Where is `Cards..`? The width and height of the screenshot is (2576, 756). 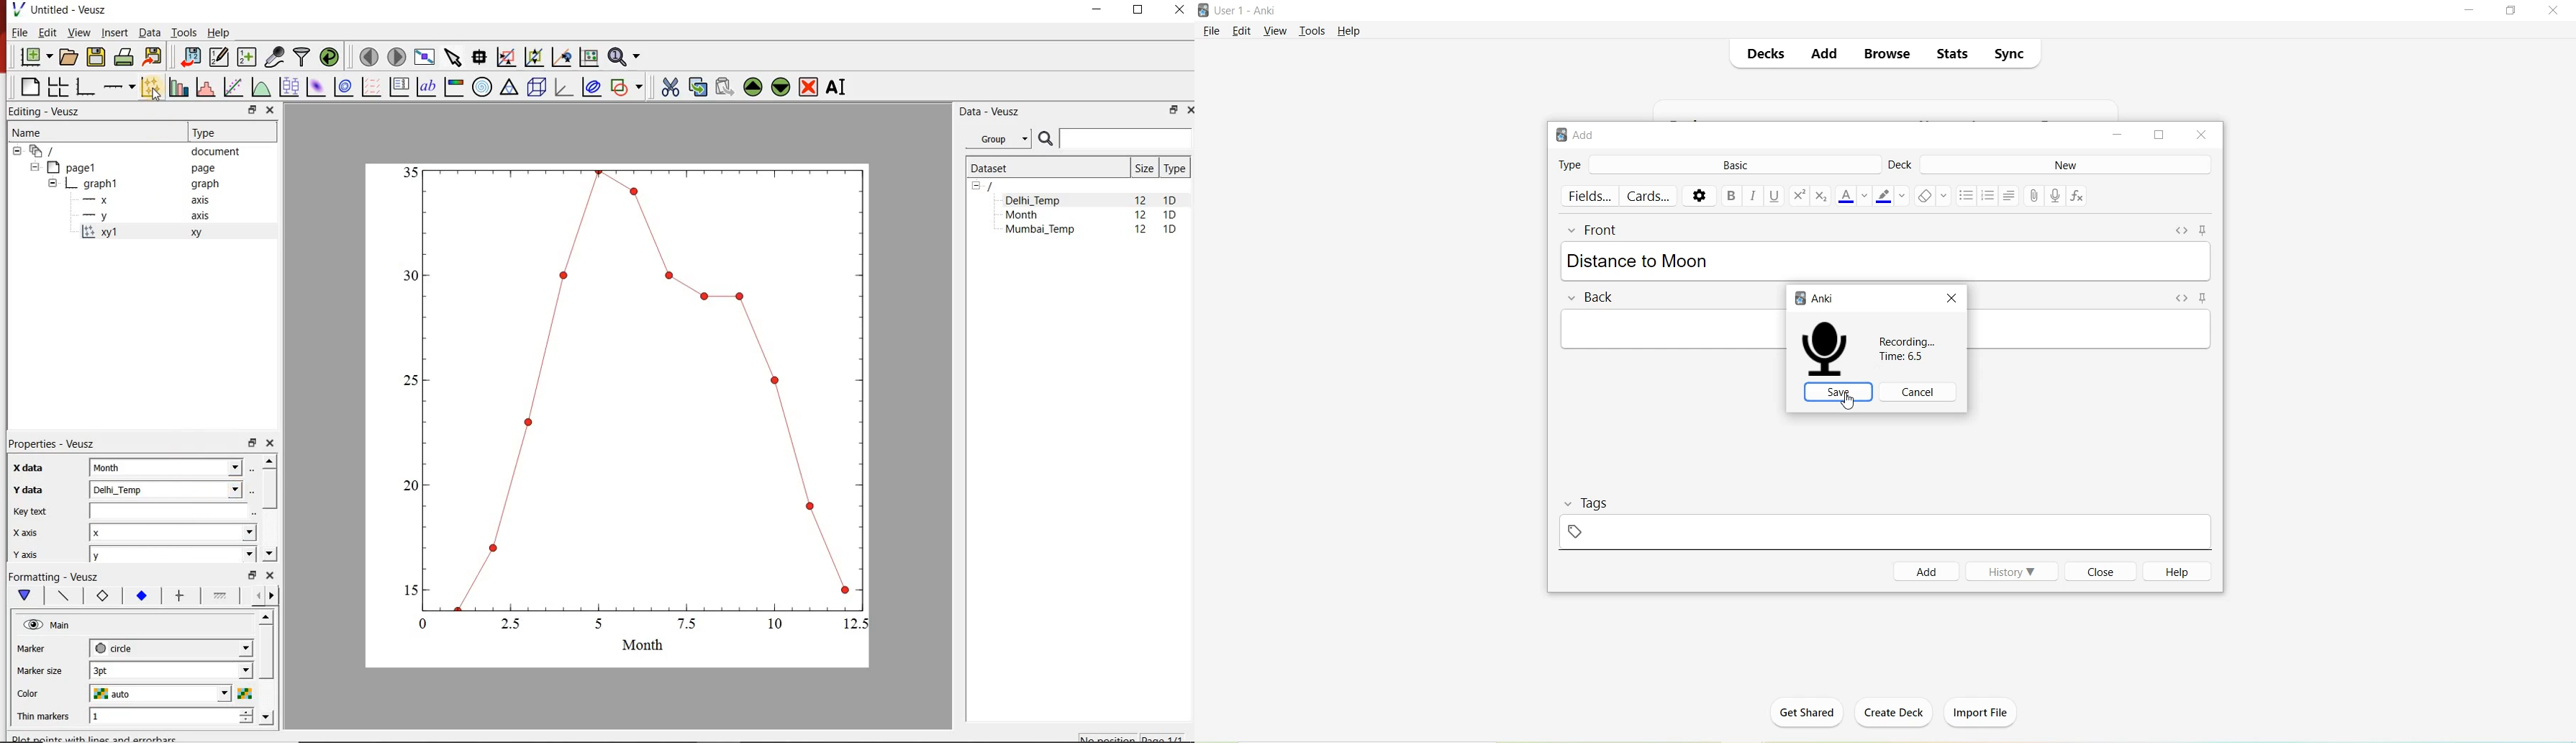 Cards.. is located at coordinates (1650, 196).